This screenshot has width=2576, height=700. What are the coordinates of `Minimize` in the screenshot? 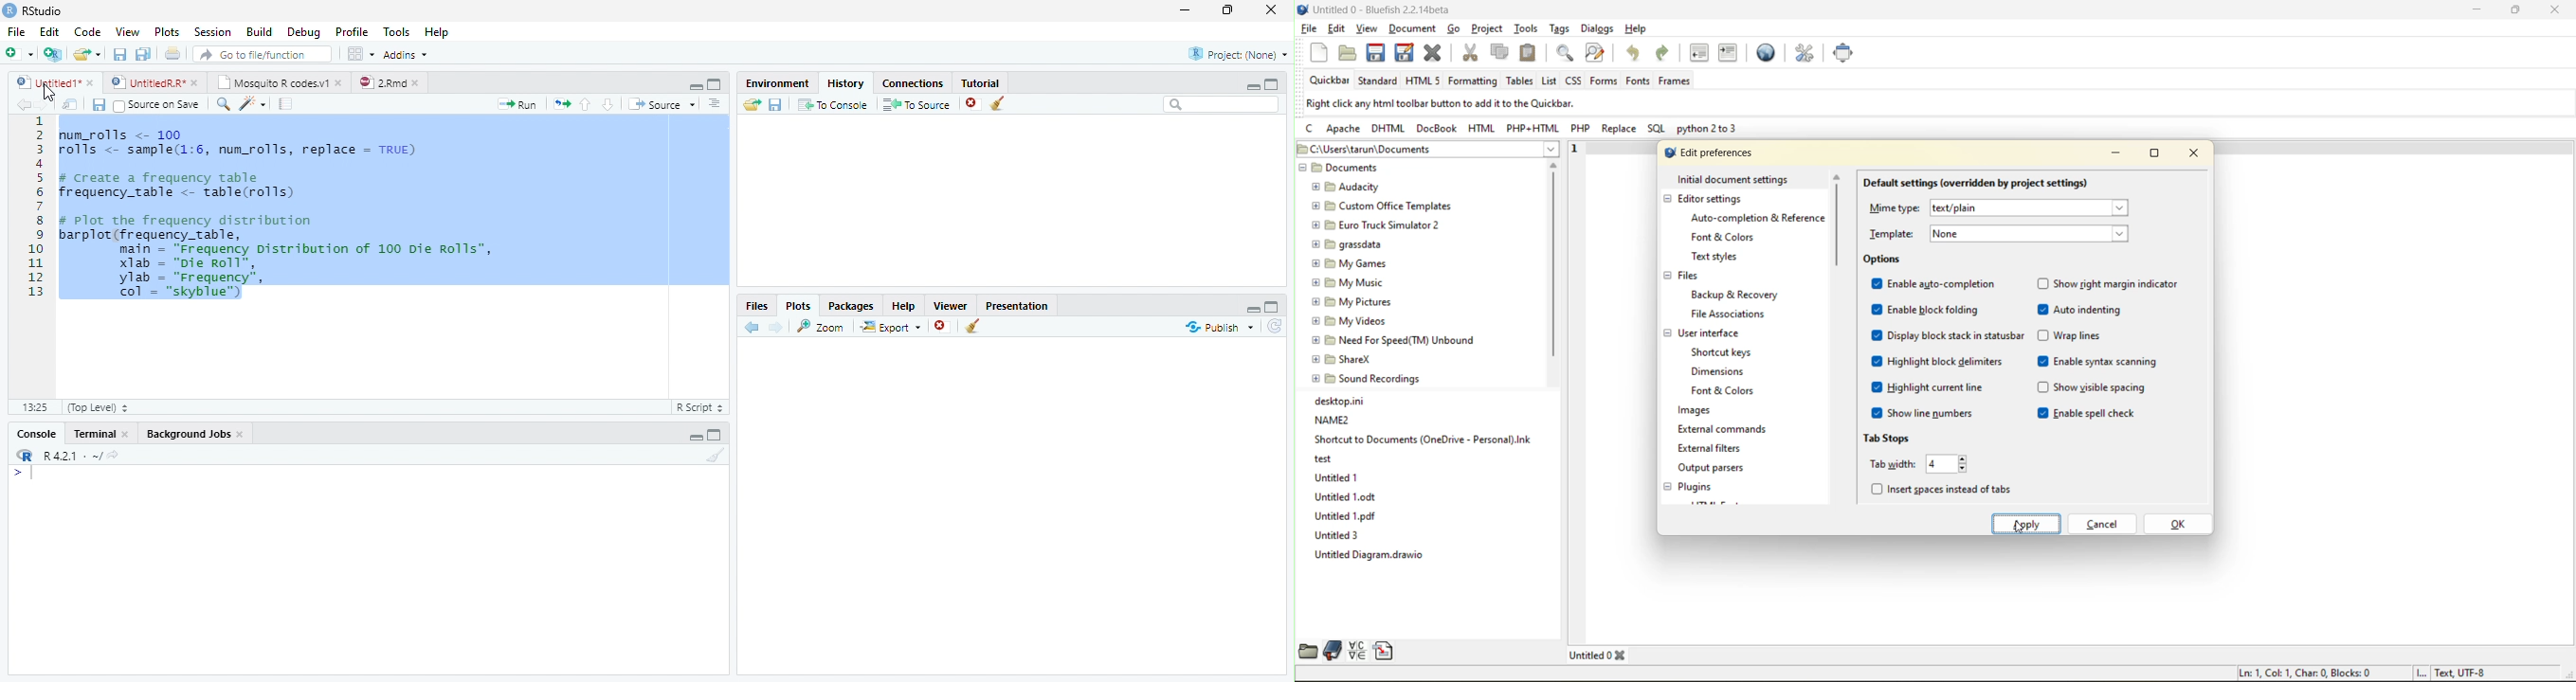 It's located at (1186, 10).